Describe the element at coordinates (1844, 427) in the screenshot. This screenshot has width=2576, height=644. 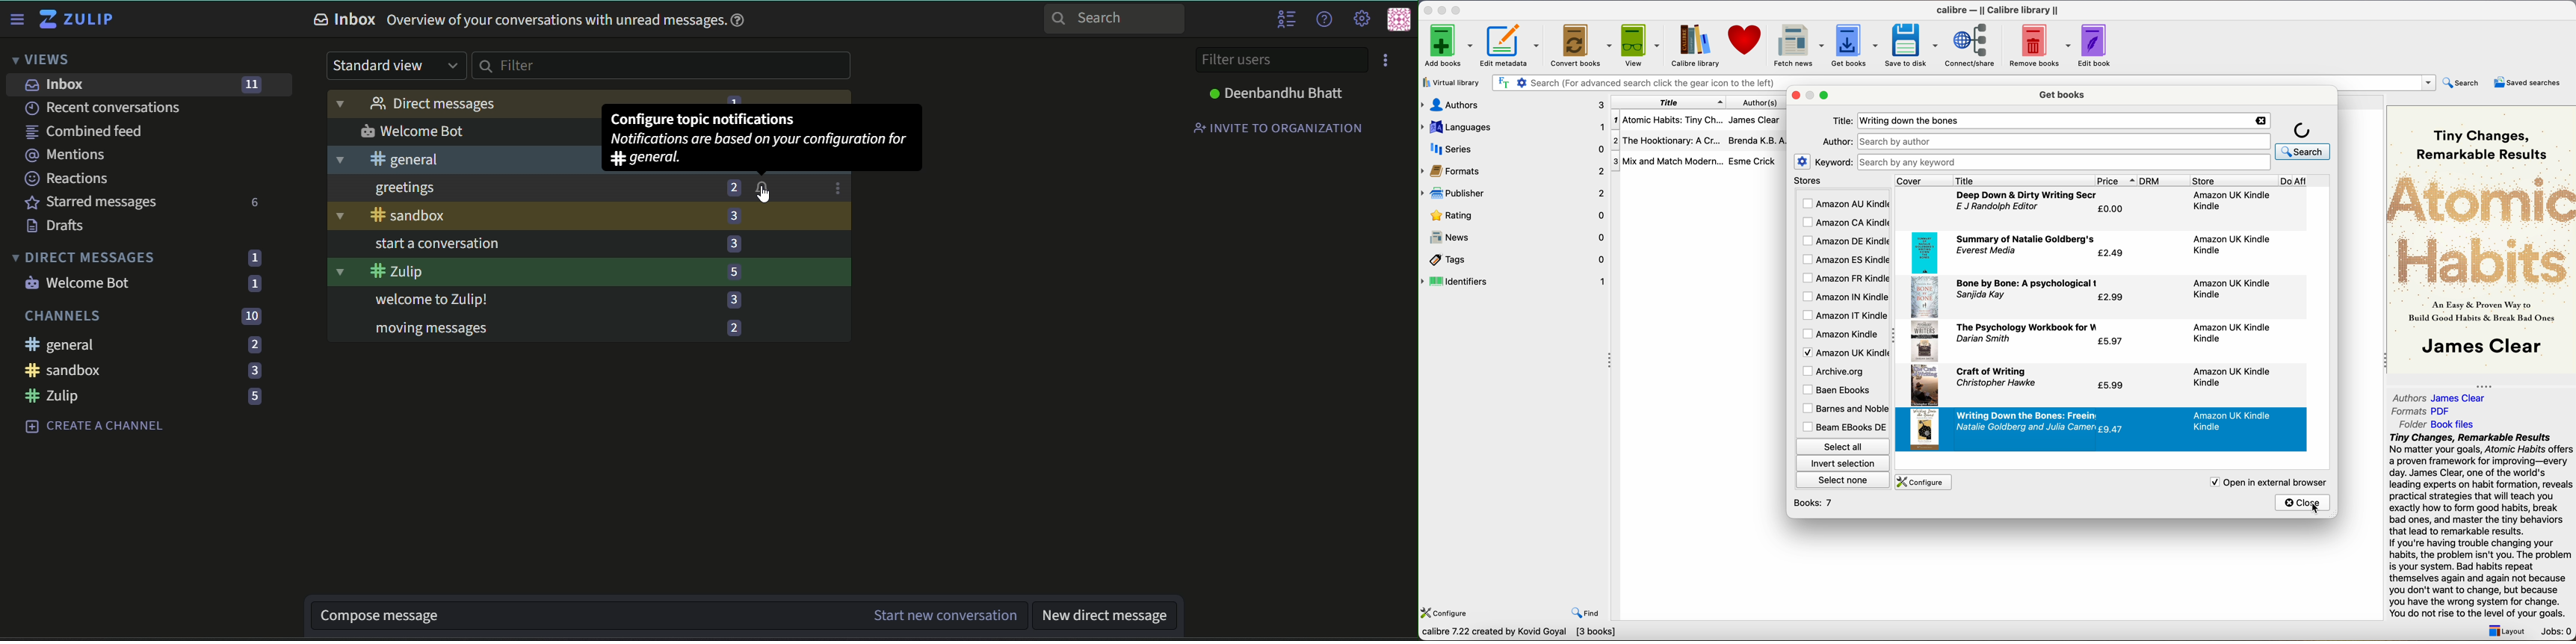
I see `beam ebooks DE` at that location.